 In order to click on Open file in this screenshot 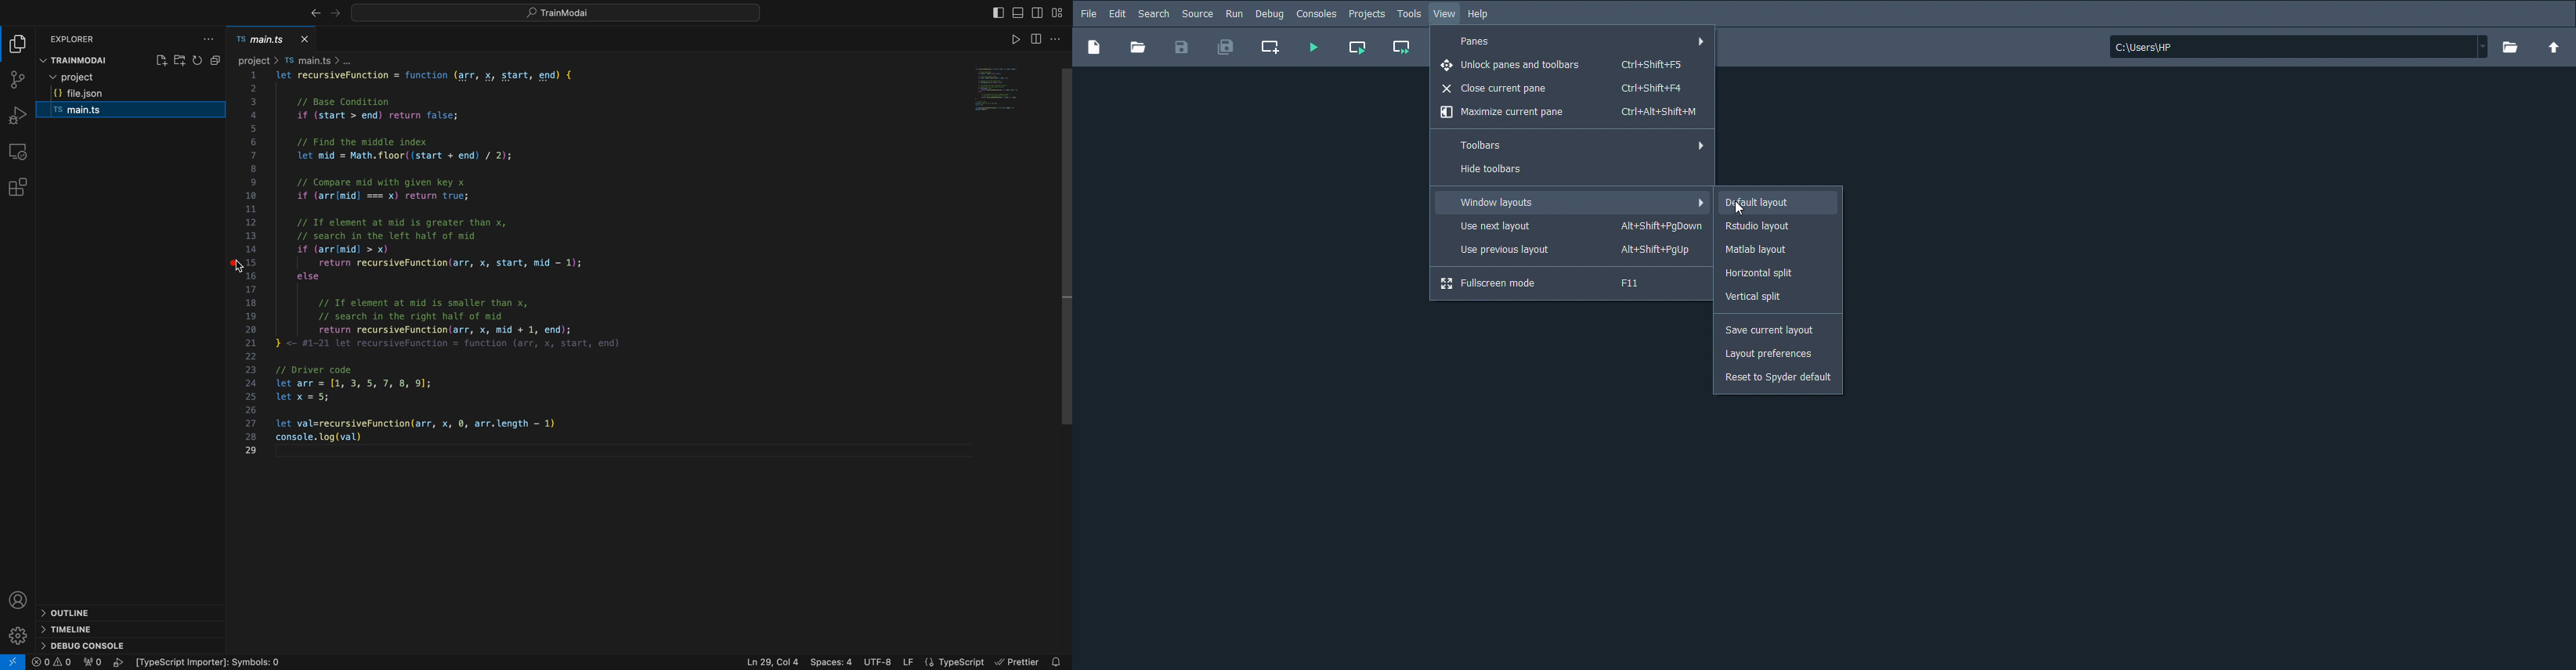, I will do `click(1140, 49)`.